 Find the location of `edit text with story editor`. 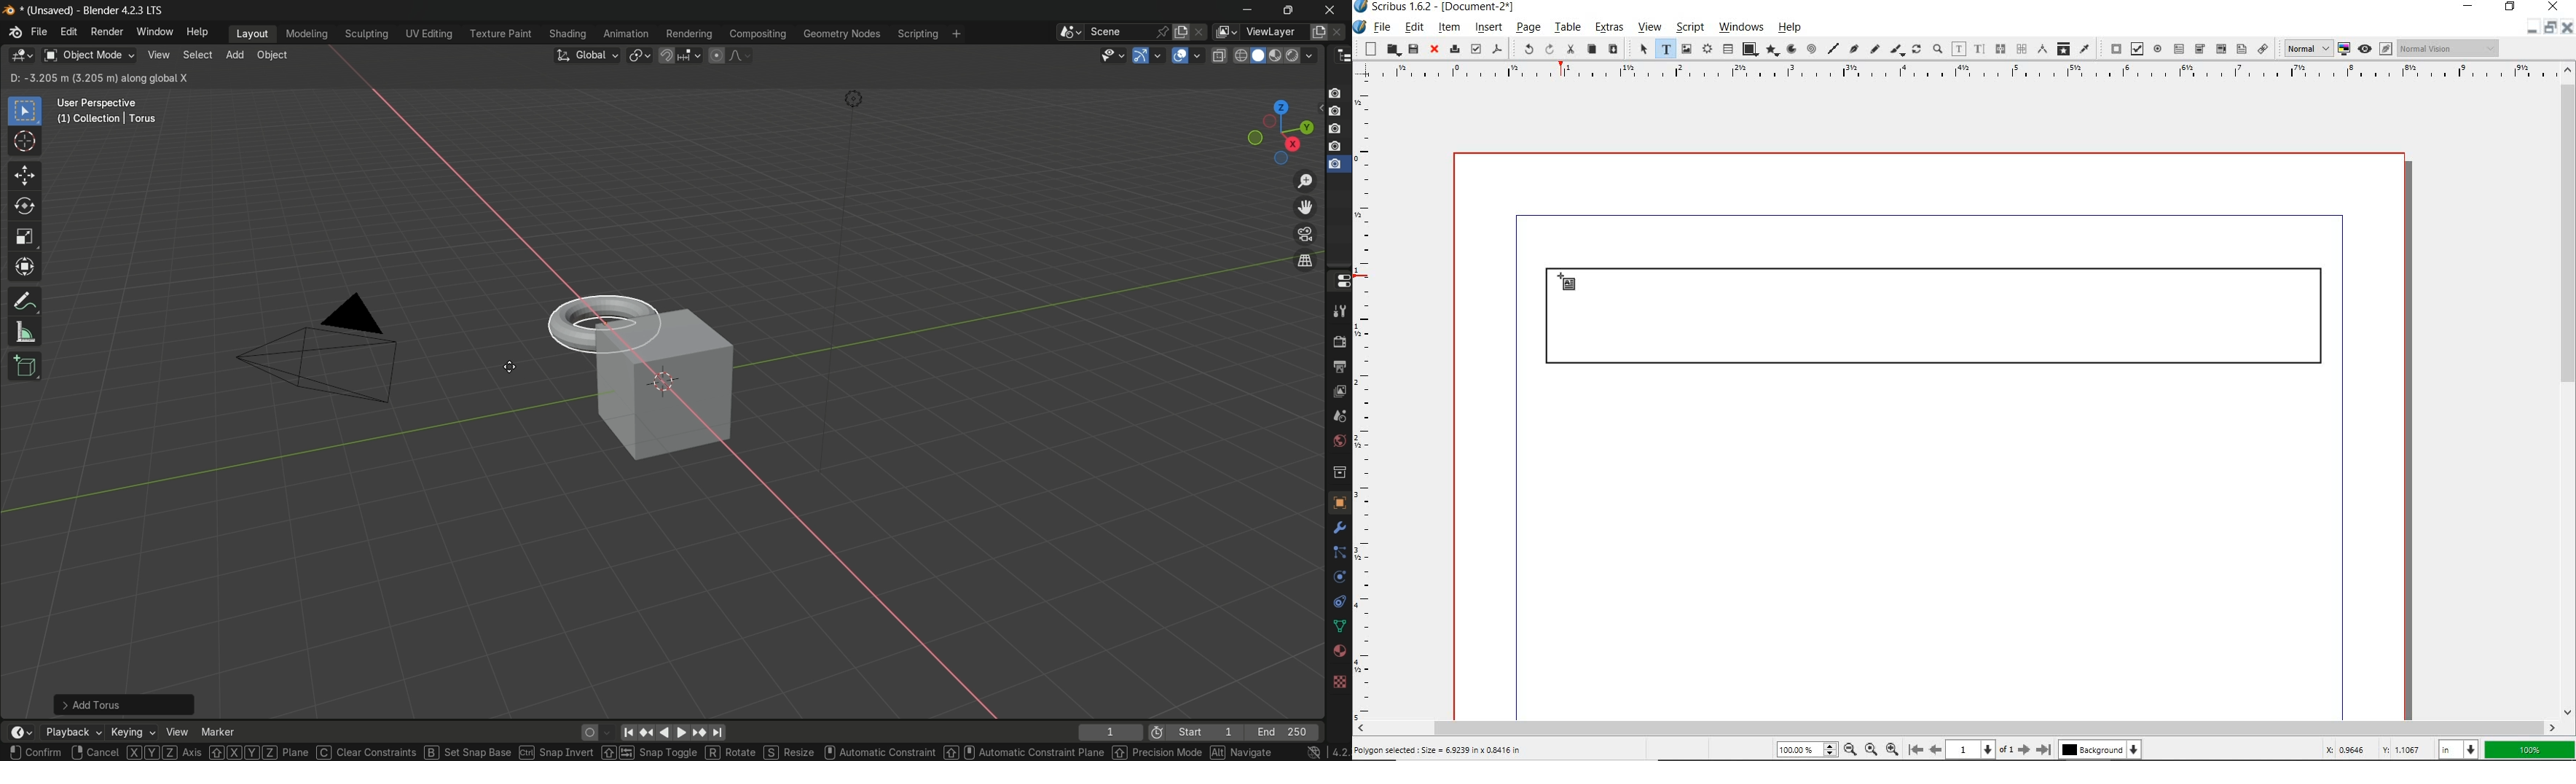

edit text with story editor is located at coordinates (1979, 50).